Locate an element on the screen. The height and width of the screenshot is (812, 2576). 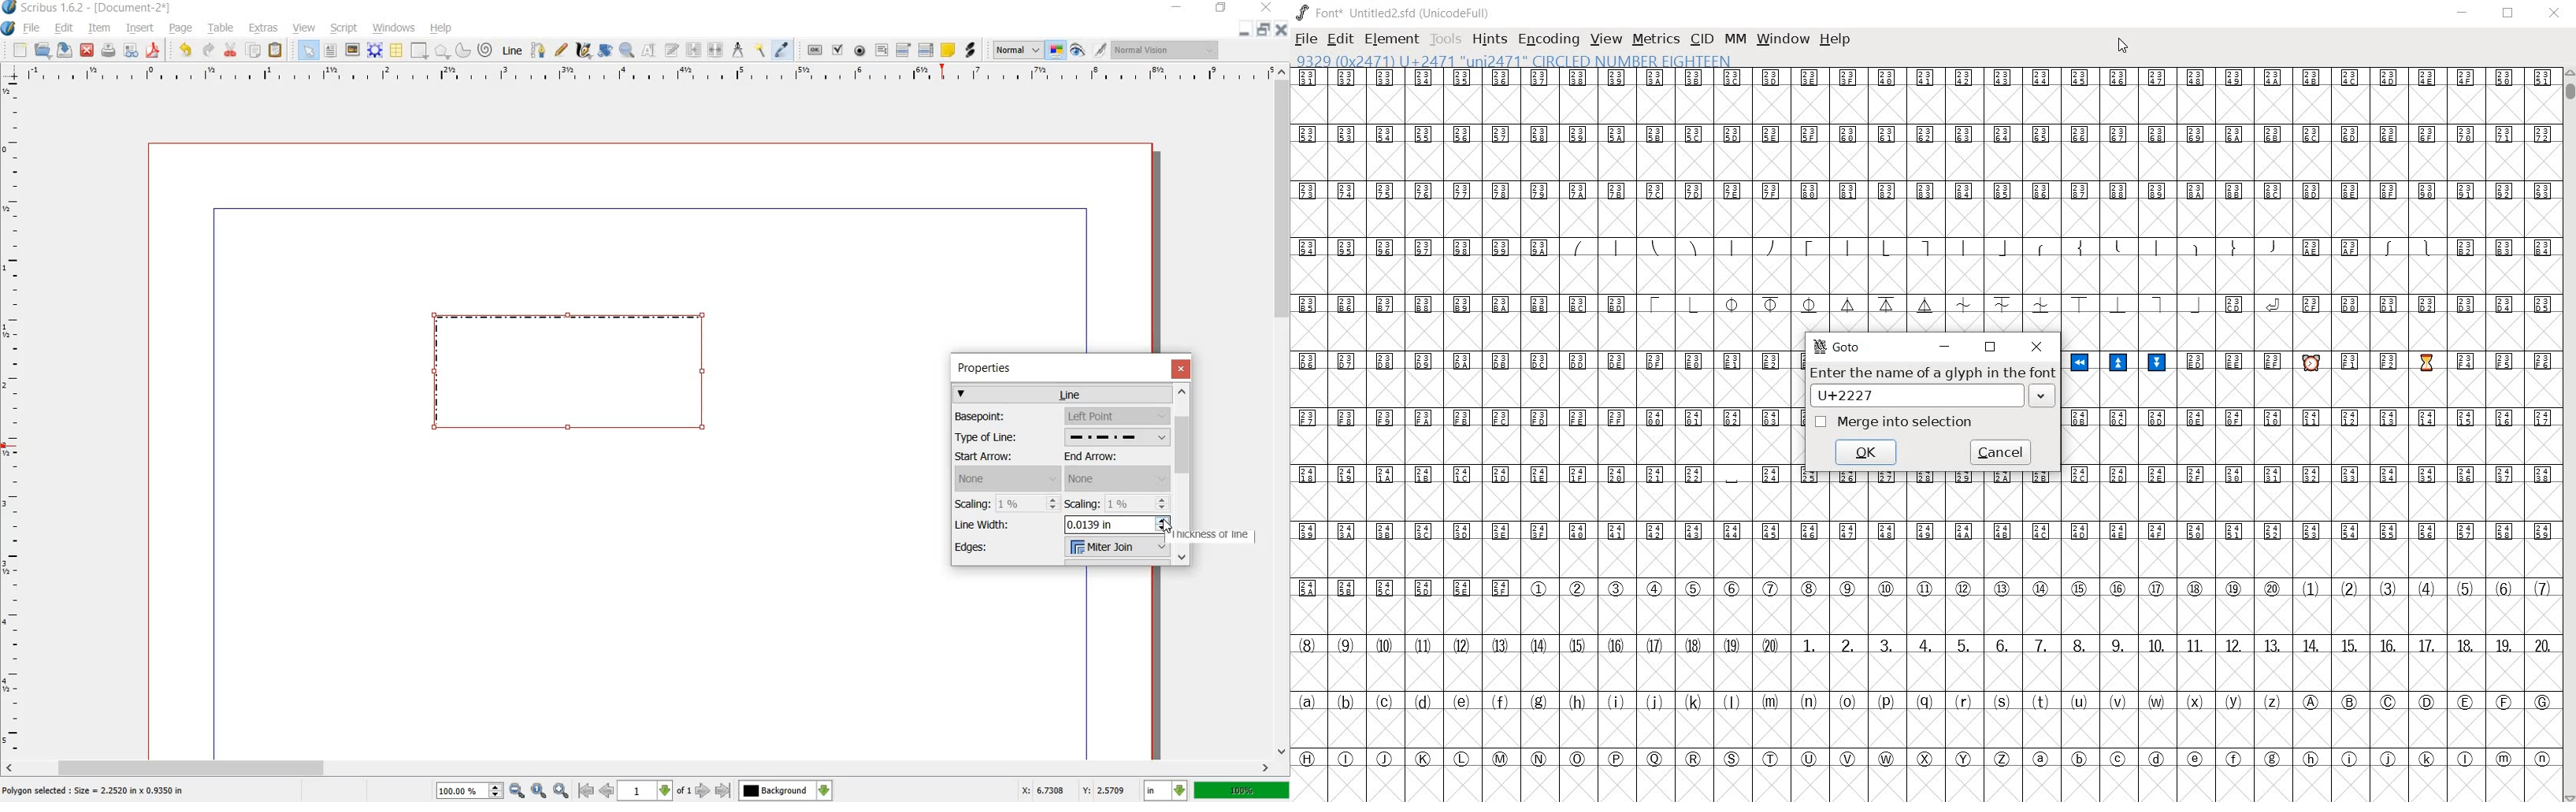
zoom to is located at coordinates (538, 790).